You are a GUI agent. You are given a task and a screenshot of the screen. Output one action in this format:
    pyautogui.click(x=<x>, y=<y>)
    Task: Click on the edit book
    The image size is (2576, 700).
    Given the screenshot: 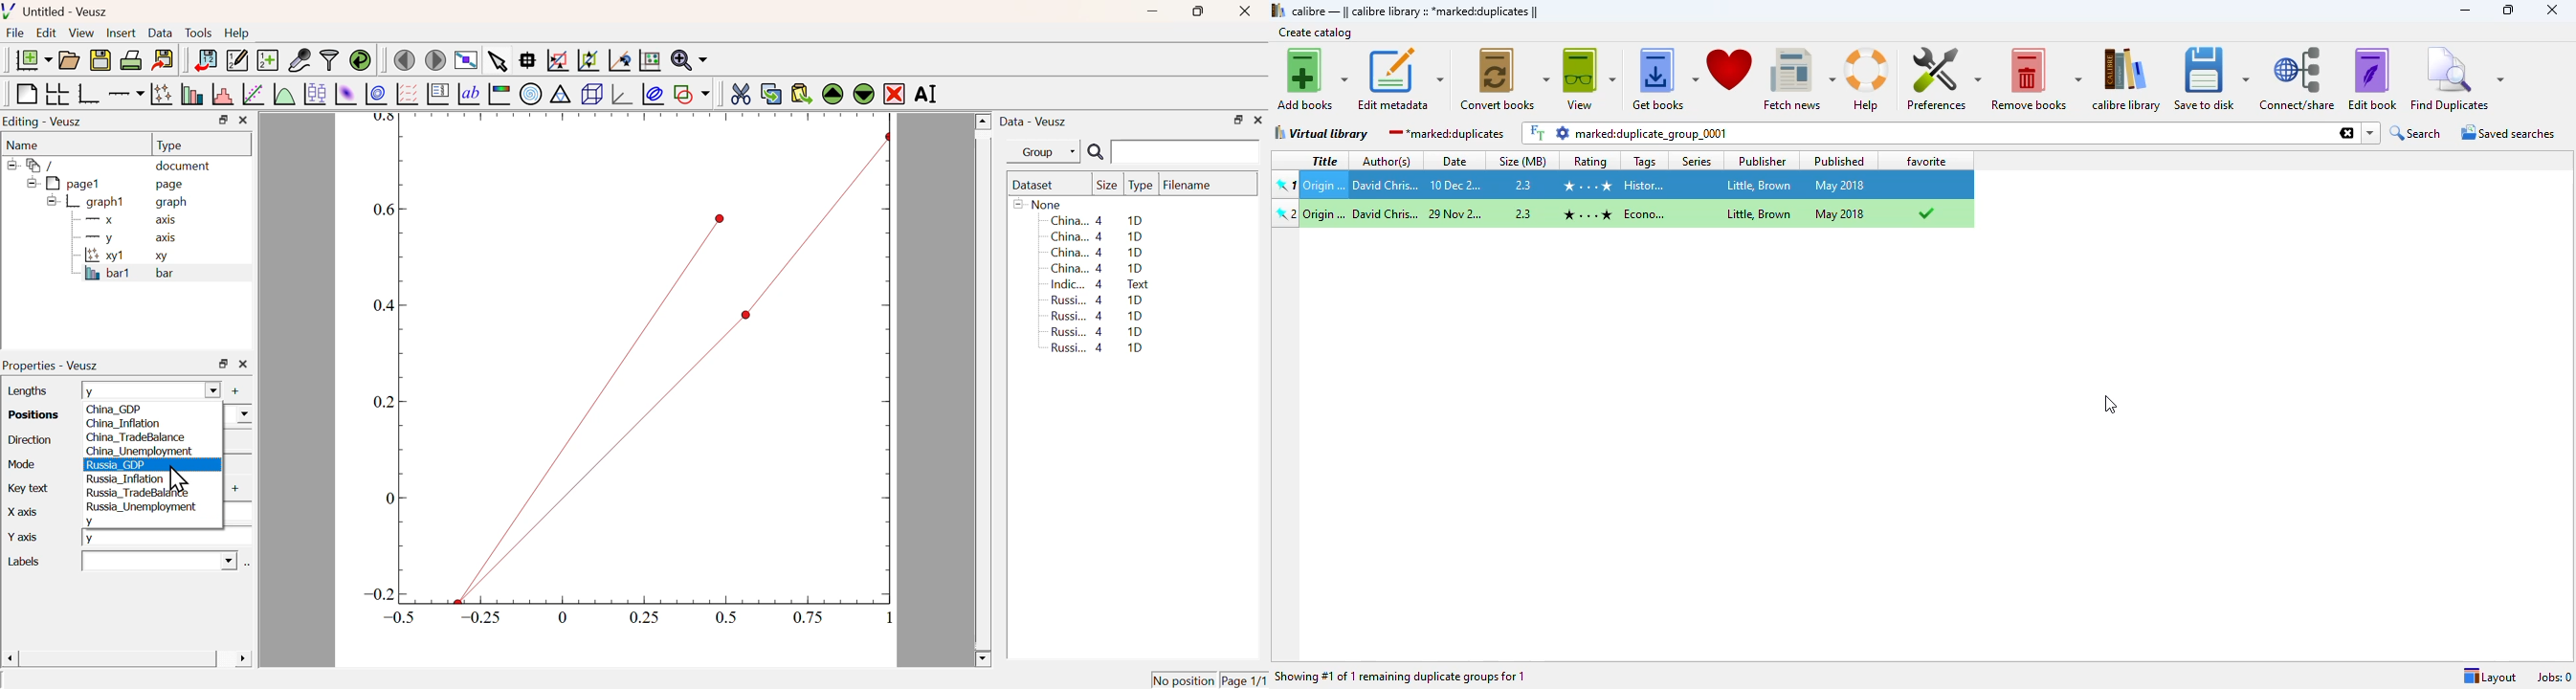 What is the action you would take?
    pyautogui.click(x=2373, y=79)
    